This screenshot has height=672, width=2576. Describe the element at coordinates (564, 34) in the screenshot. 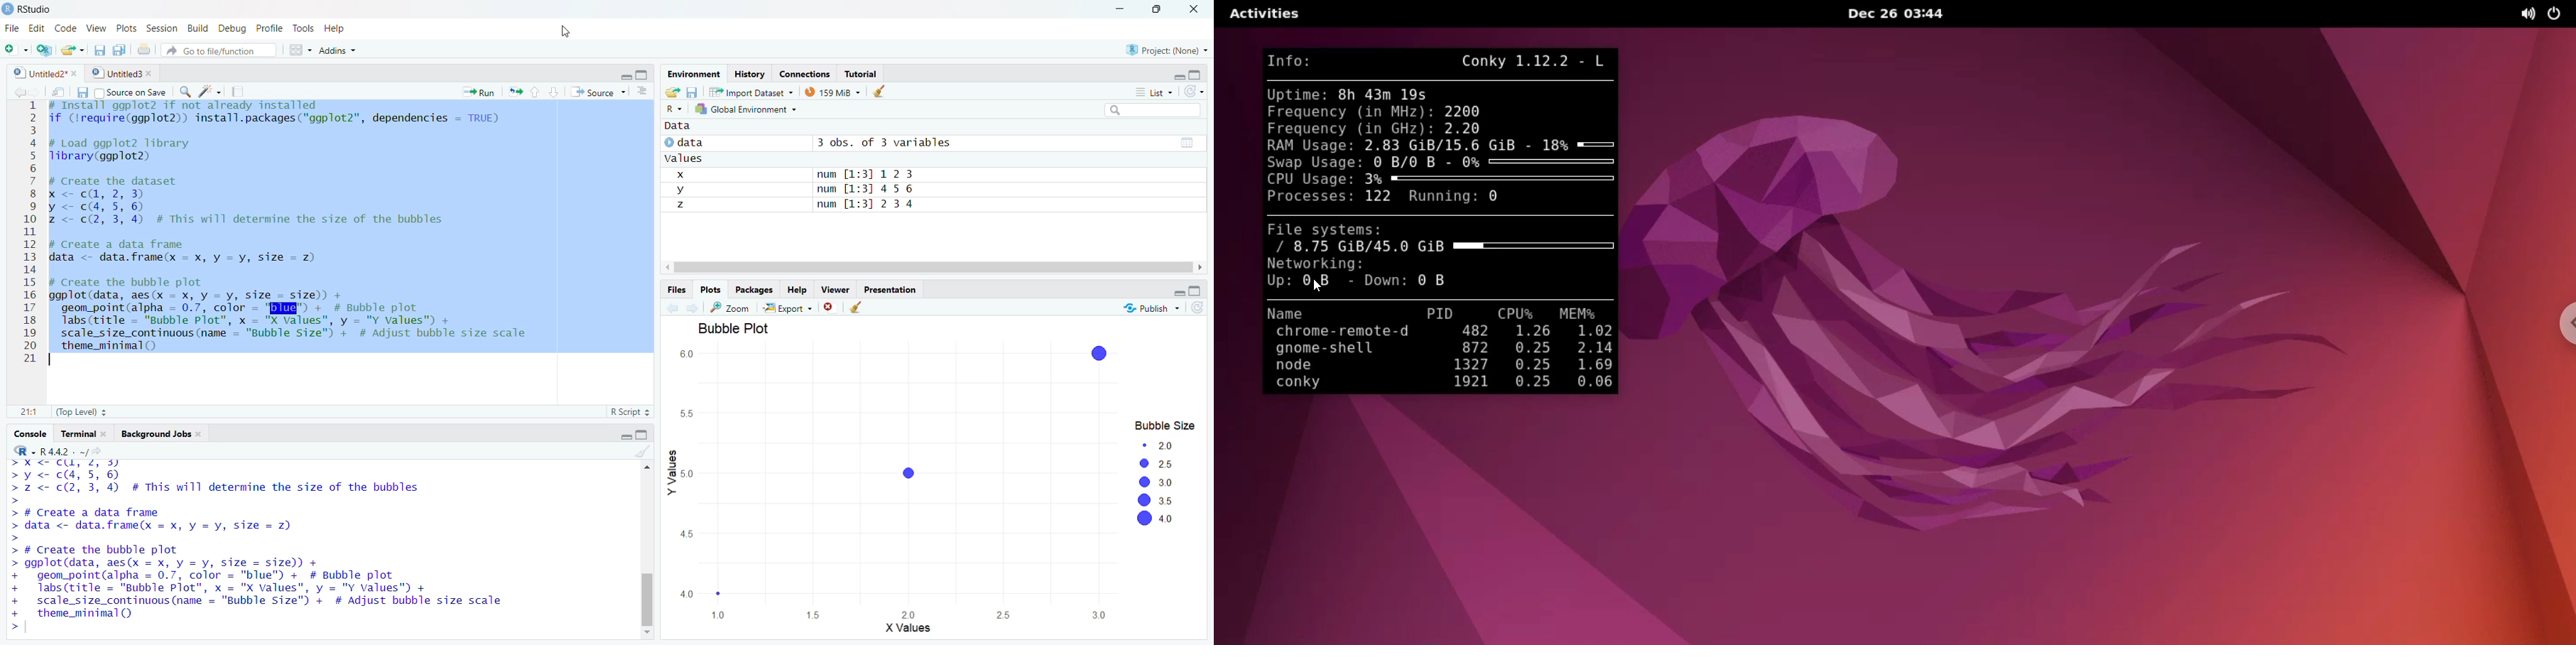

I see `cursor` at that location.